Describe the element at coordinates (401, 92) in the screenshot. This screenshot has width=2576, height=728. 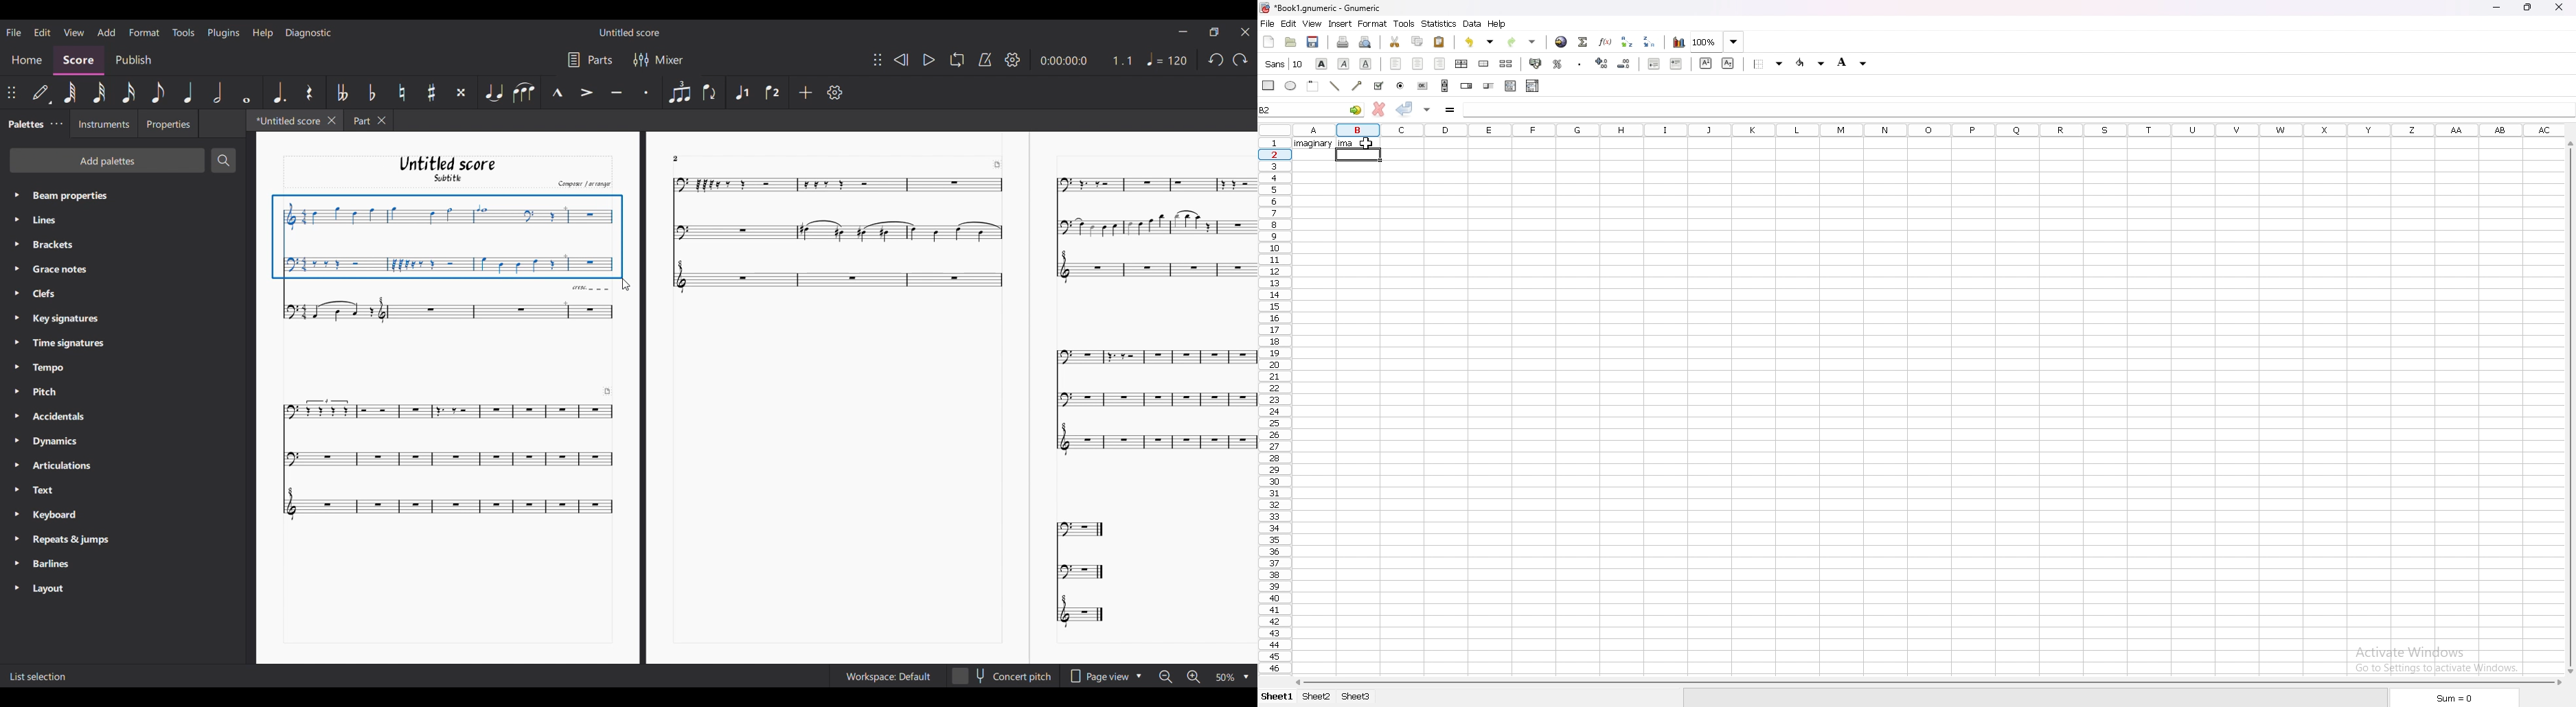
I see `Toggle natural` at that location.